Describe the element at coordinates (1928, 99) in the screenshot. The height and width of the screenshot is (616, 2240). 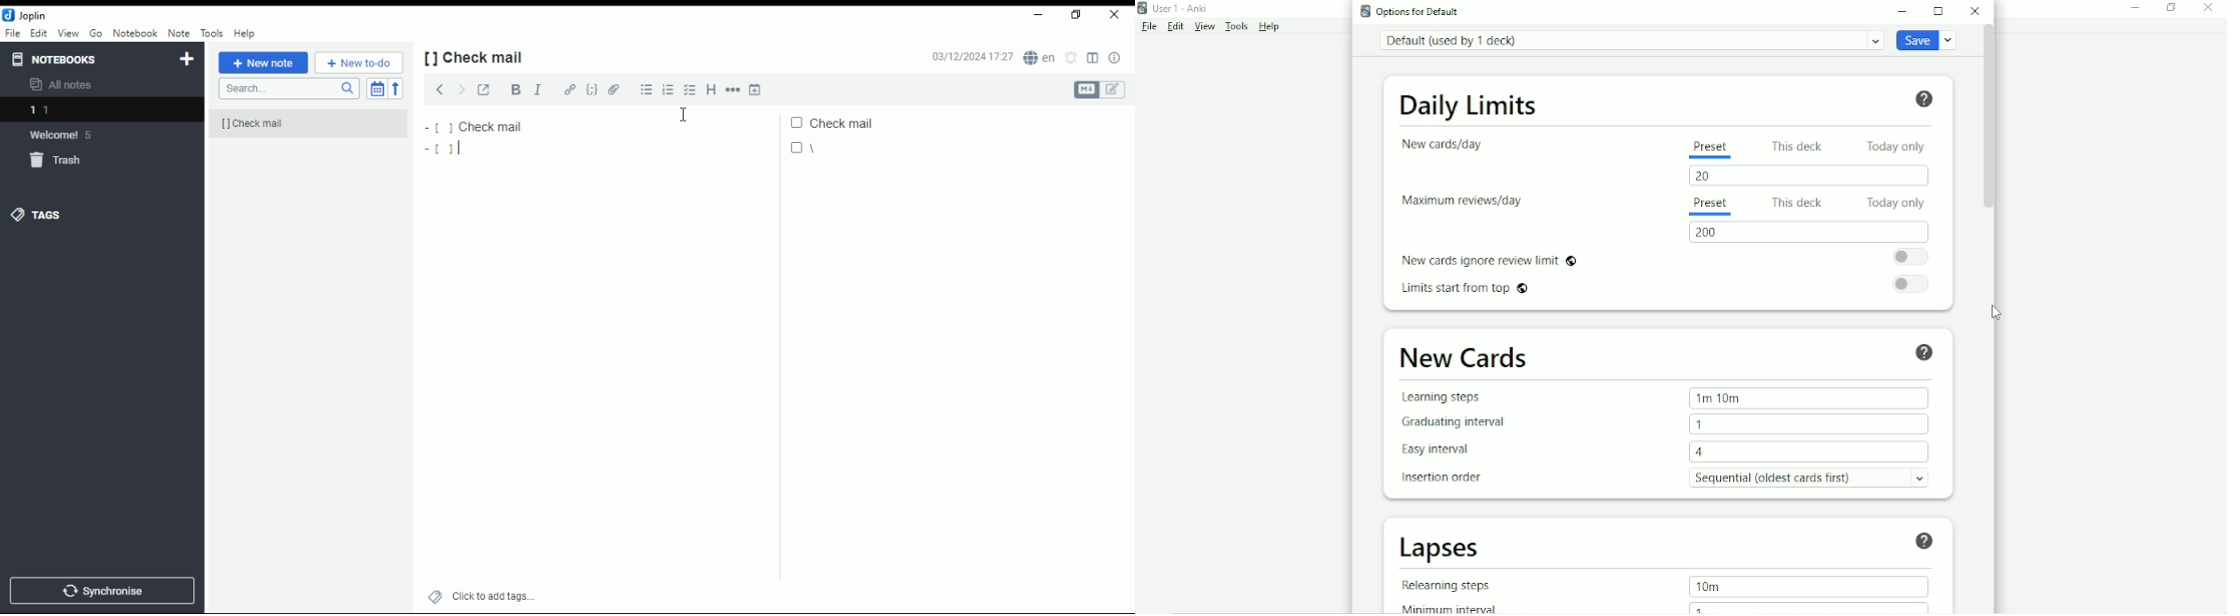
I see `Help` at that location.